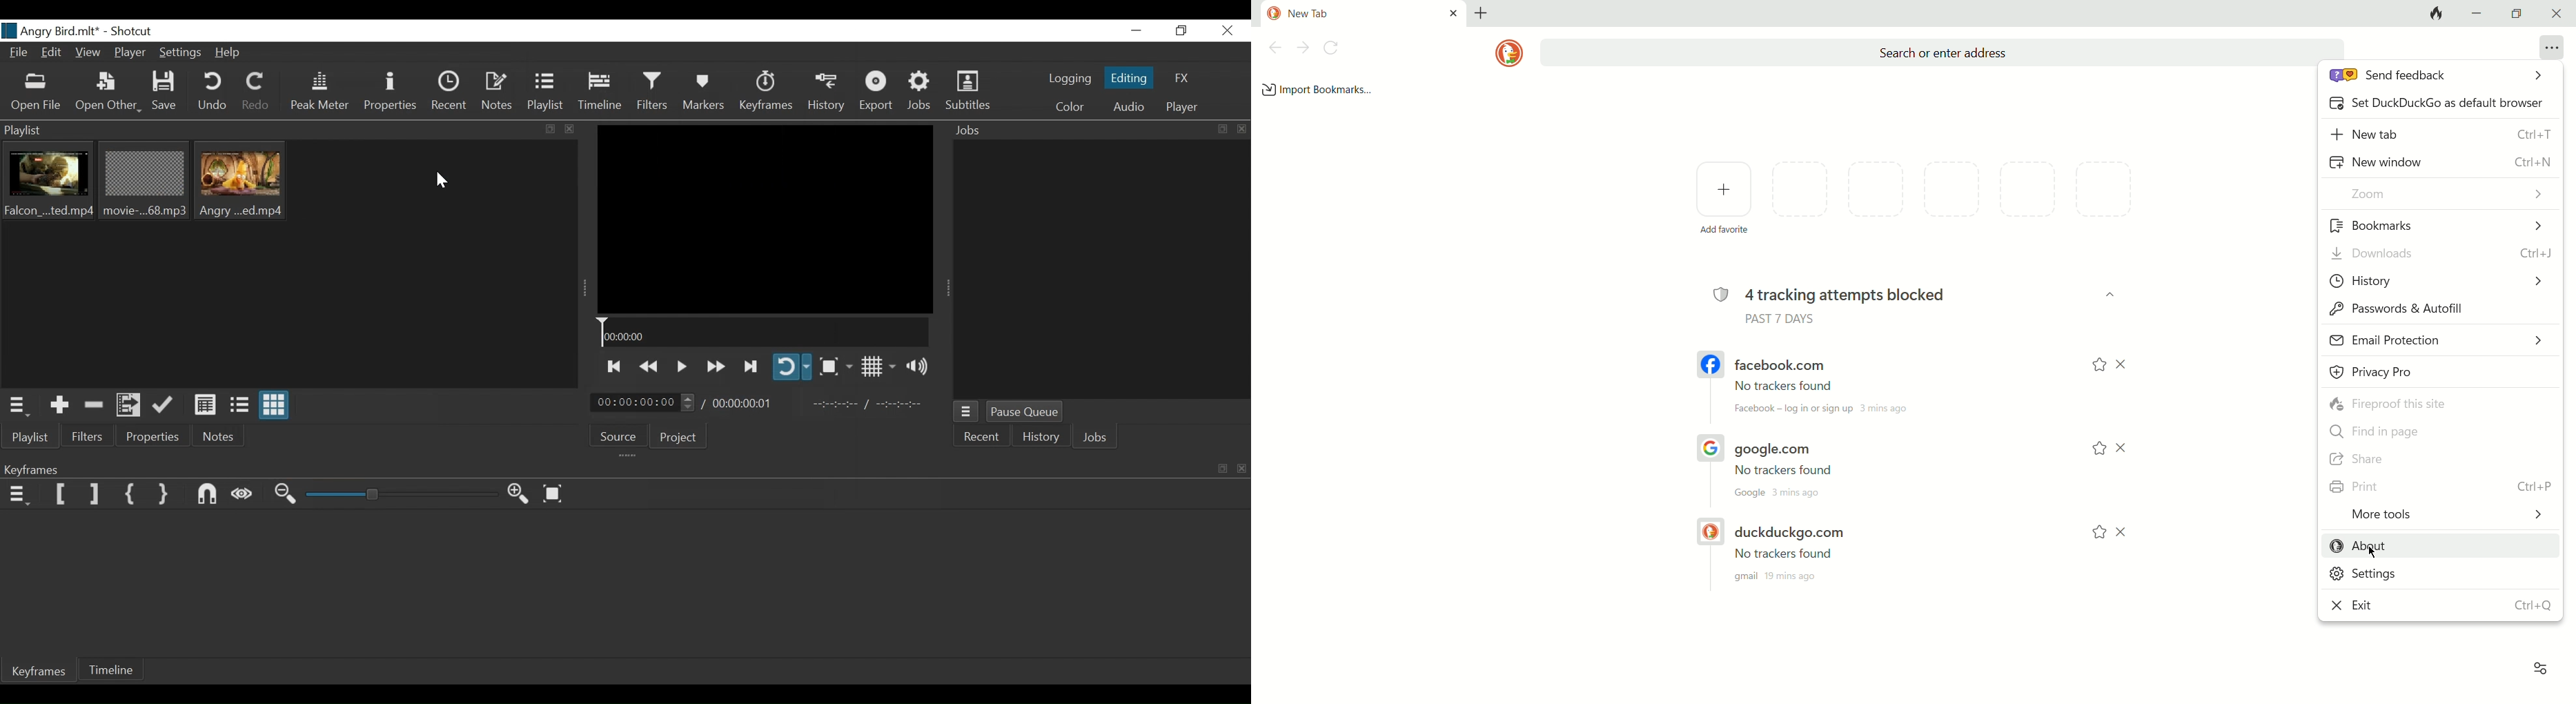  I want to click on Shotcut, so click(134, 30).